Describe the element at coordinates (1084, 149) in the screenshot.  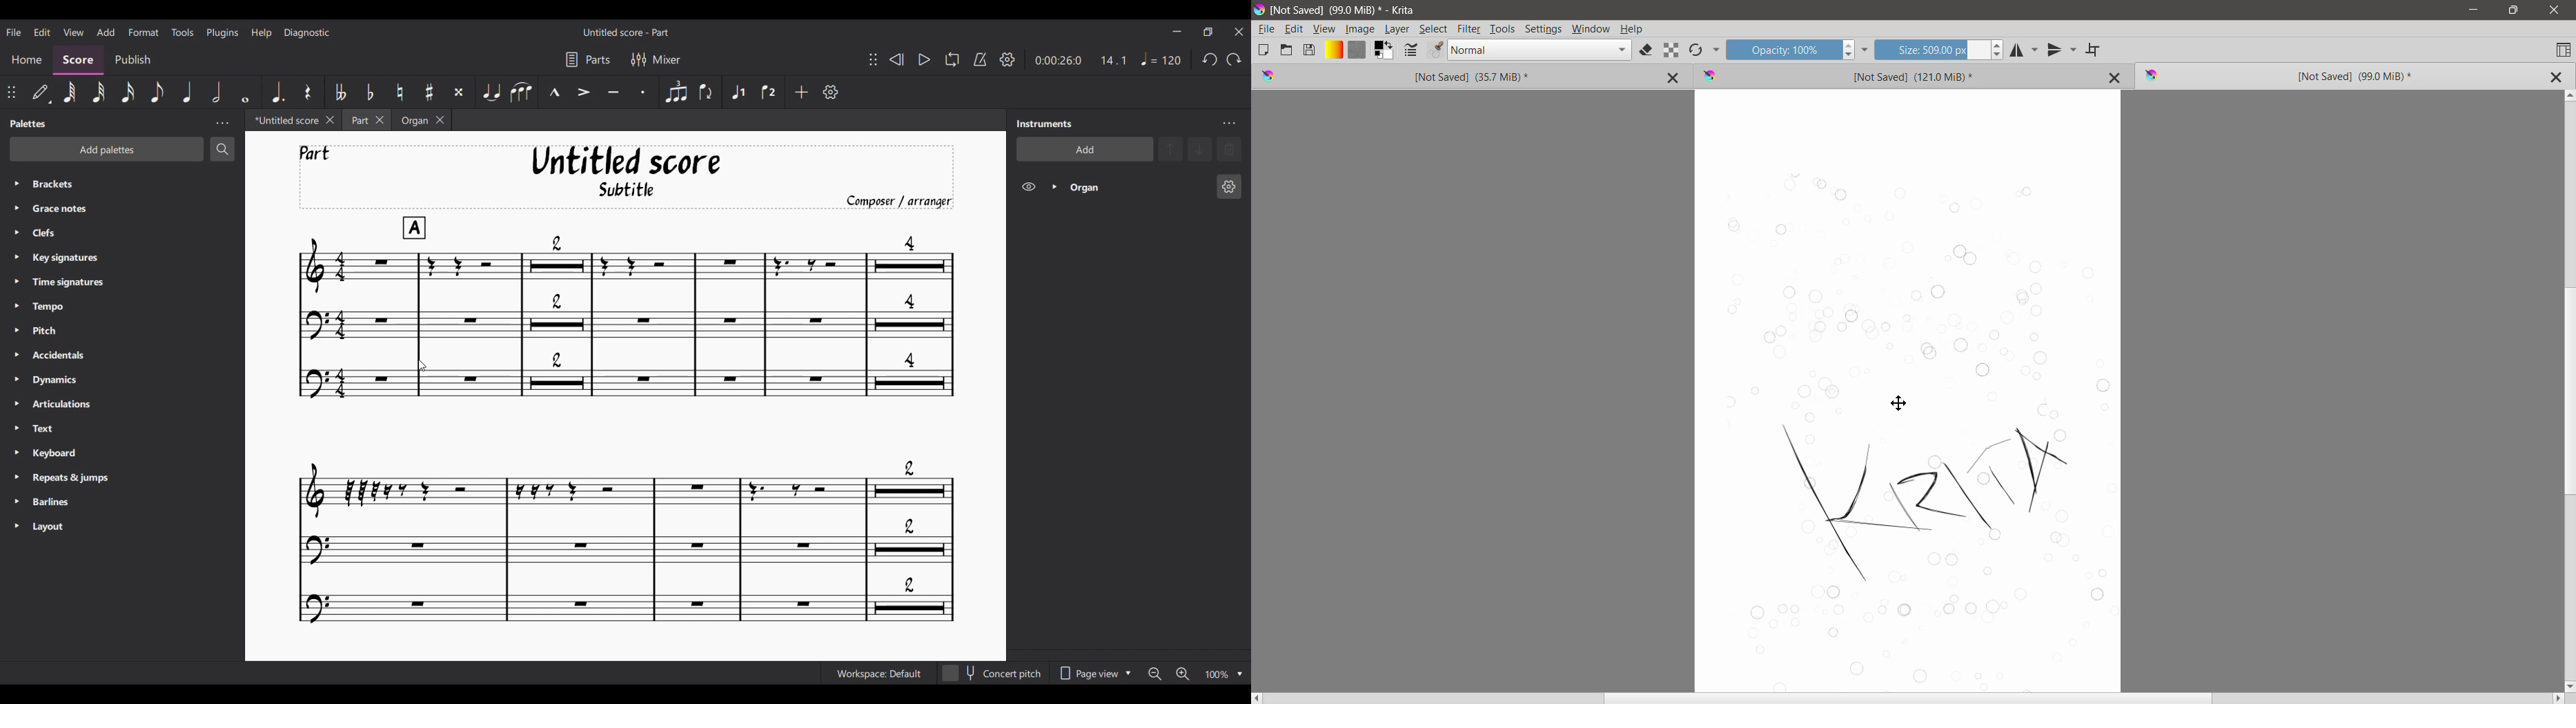
I see `Add instrument` at that location.